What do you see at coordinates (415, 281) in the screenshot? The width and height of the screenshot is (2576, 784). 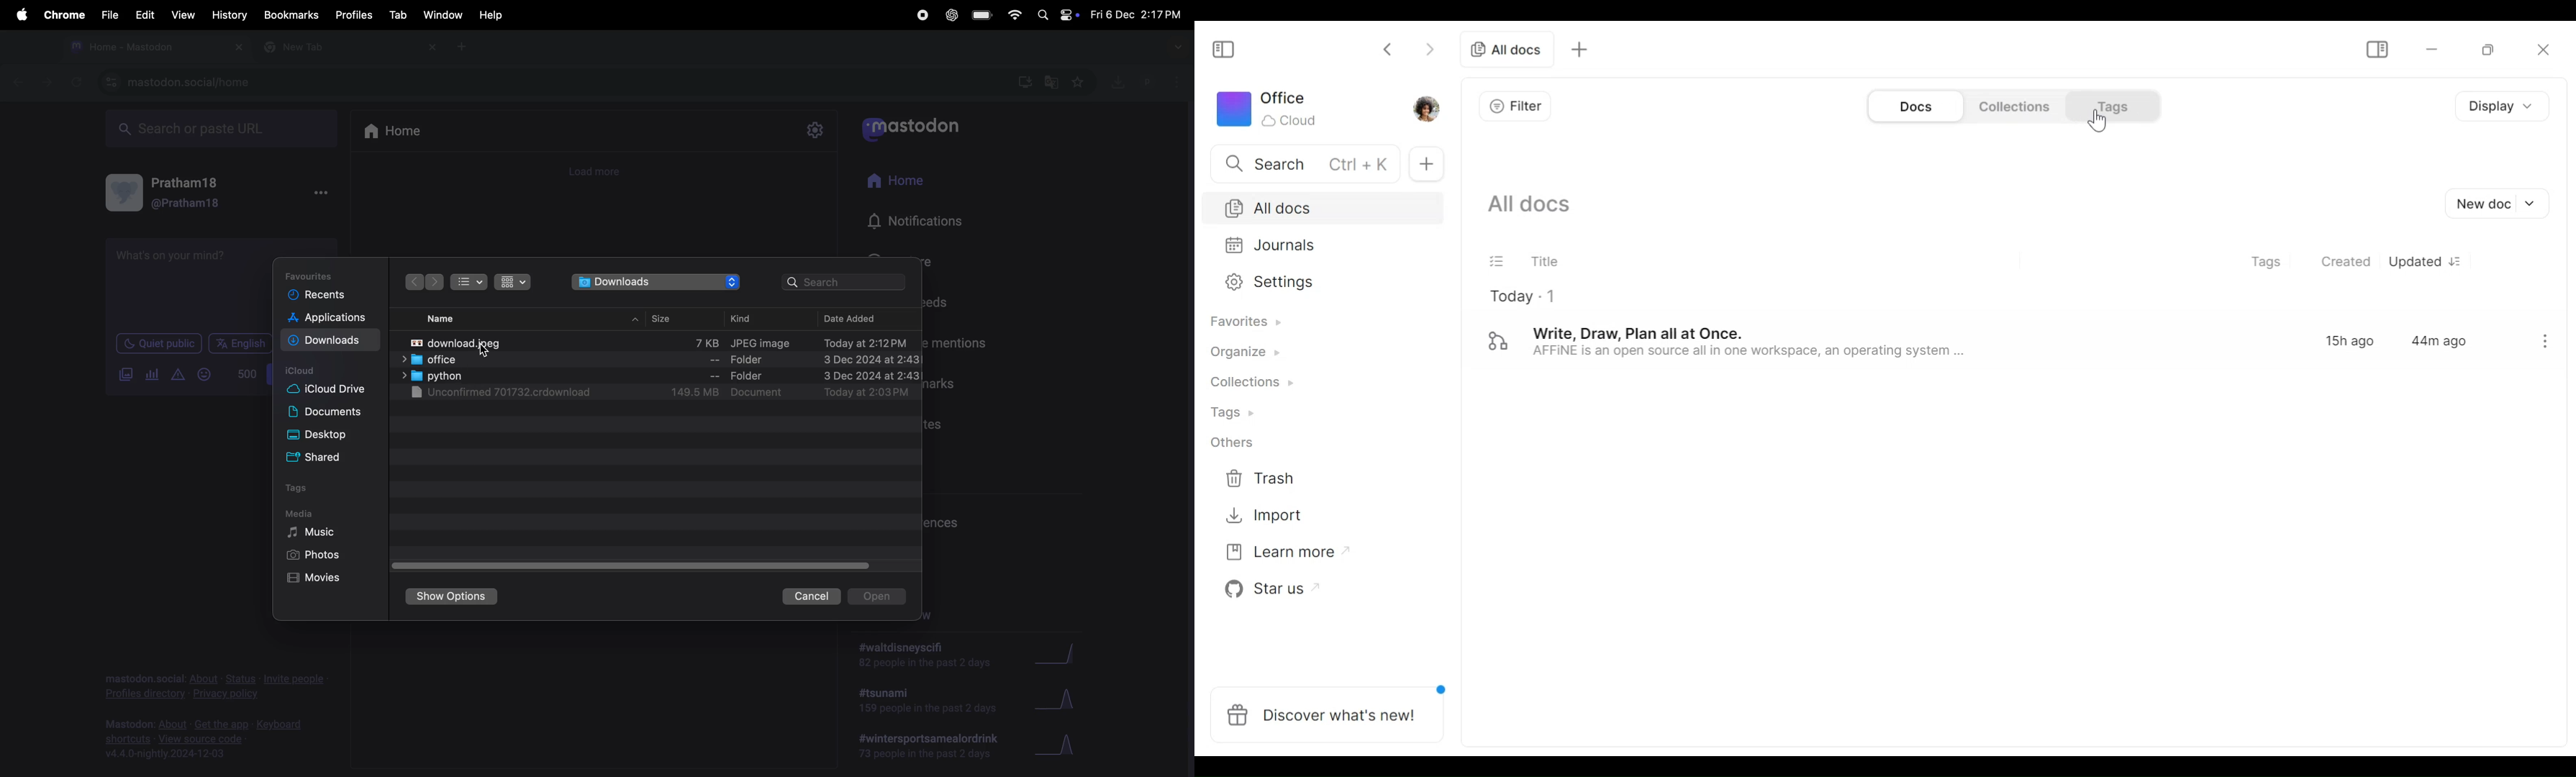 I see `next ` at bounding box center [415, 281].